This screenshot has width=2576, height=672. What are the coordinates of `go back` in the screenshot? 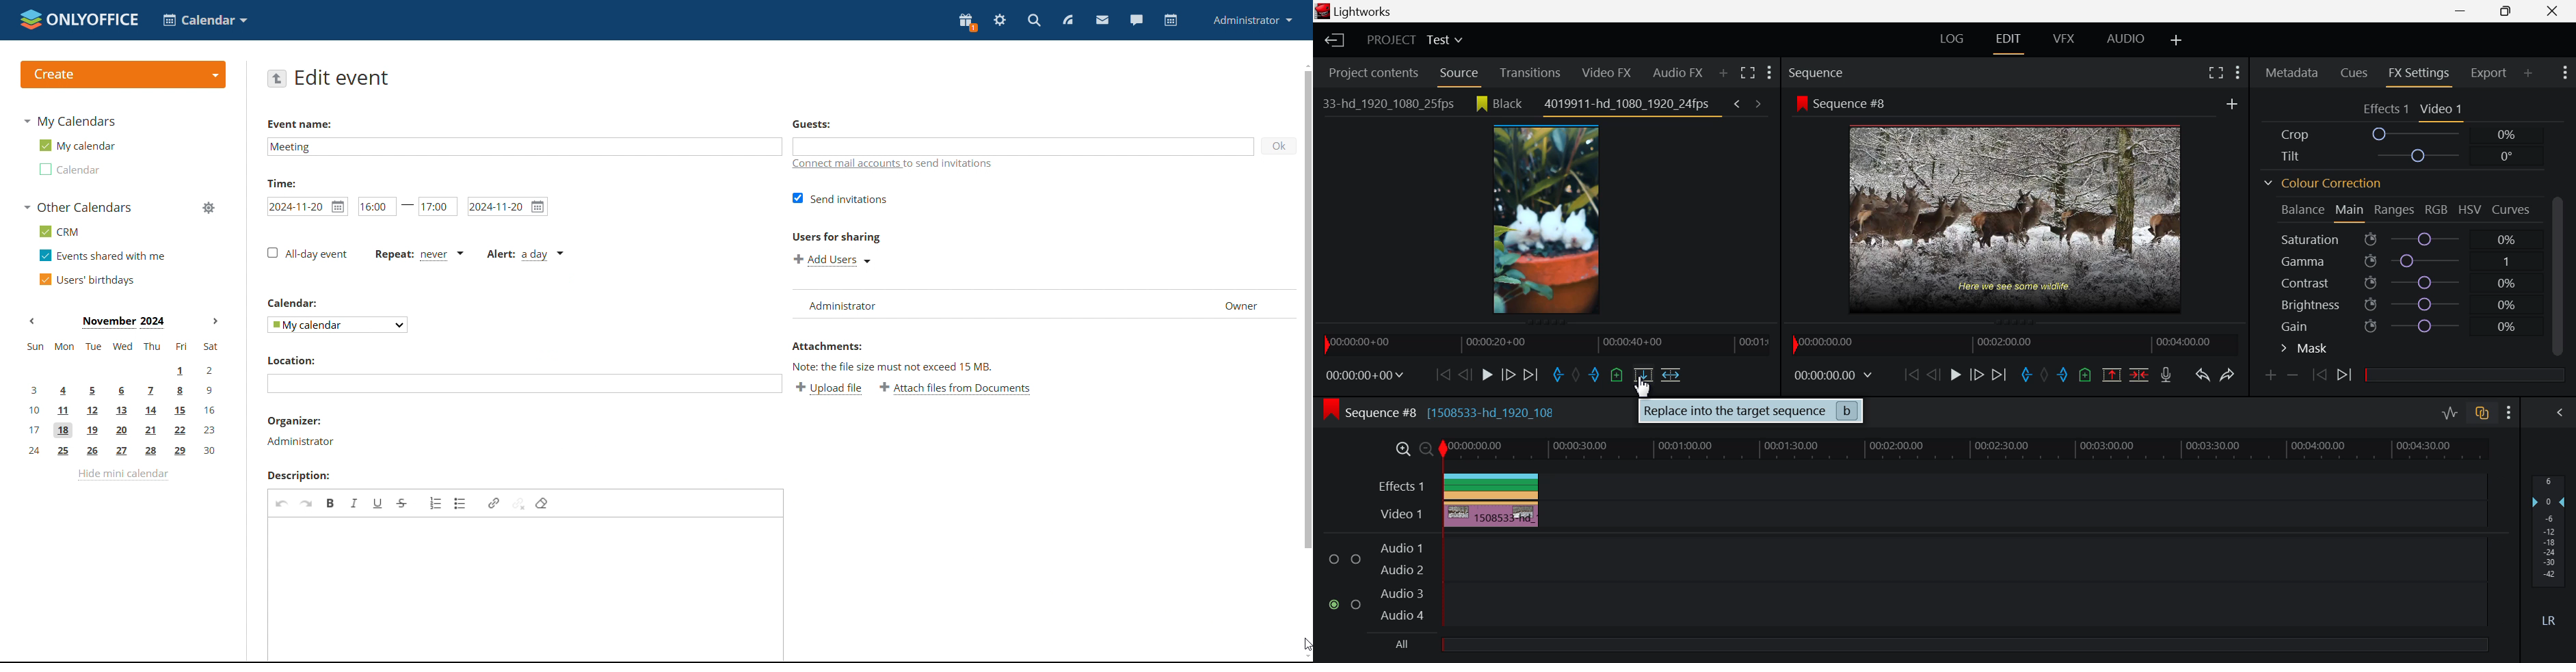 It's located at (276, 79).